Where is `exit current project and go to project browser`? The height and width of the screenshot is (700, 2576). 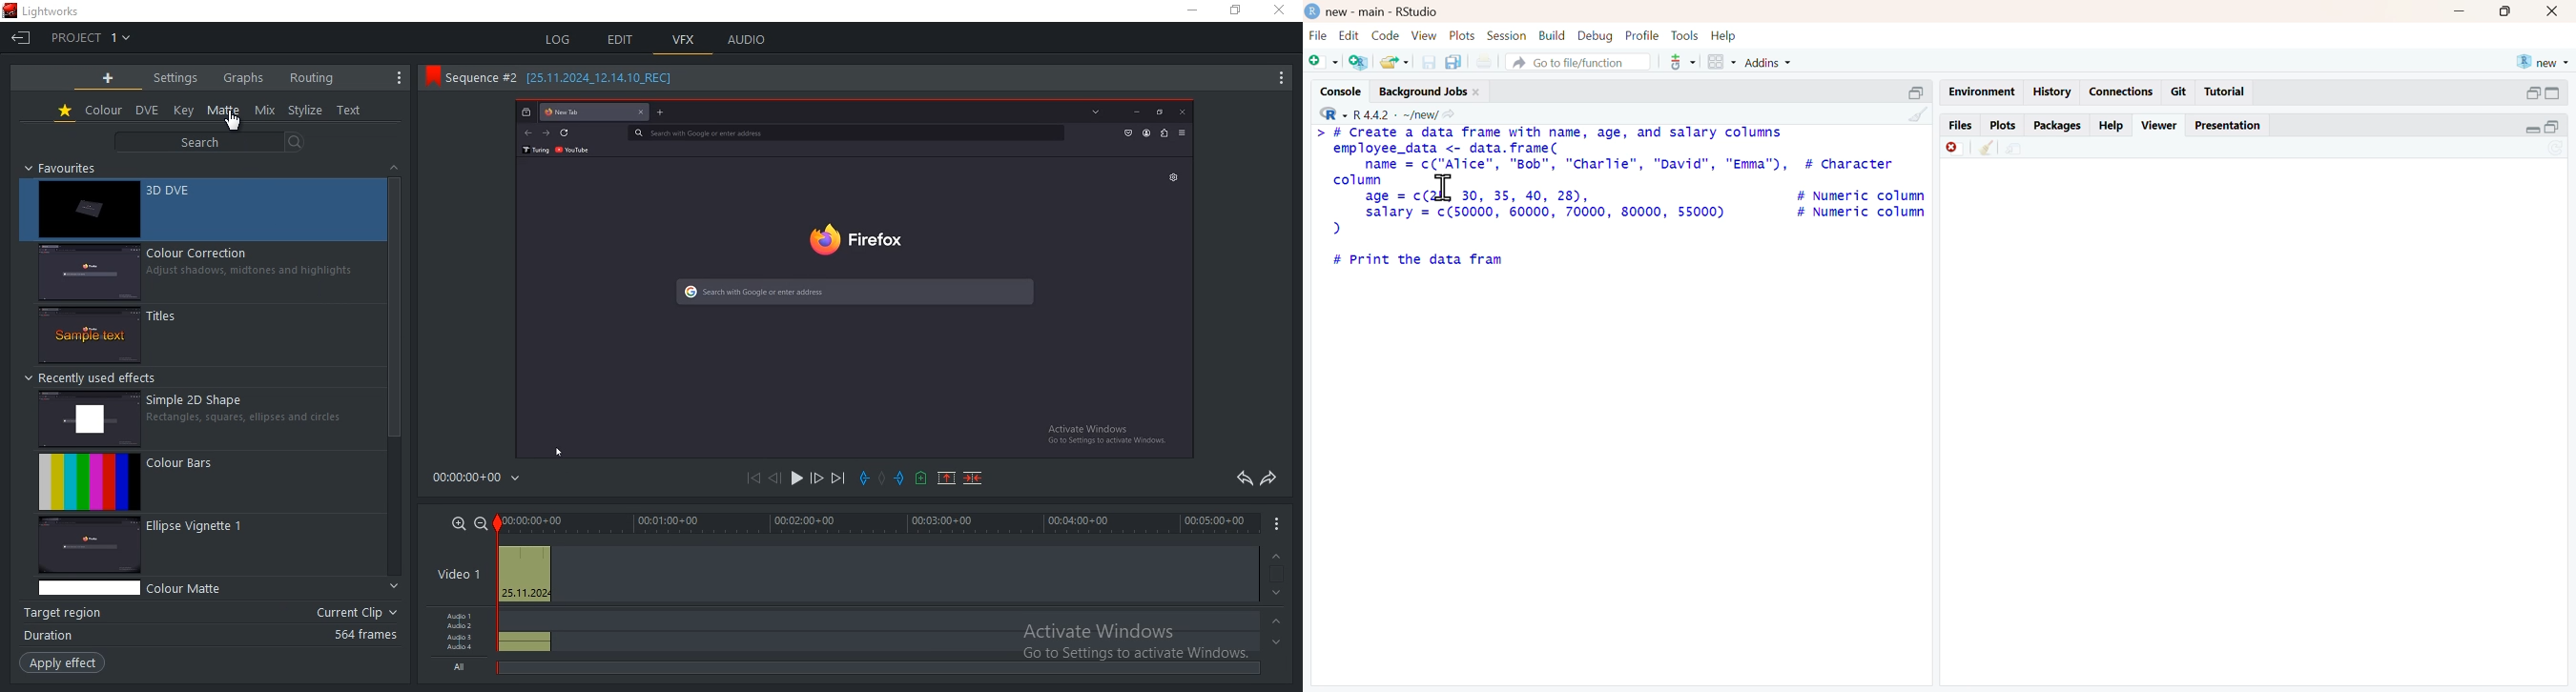 exit current project and go to project browser is located at coordinates (22, 39).